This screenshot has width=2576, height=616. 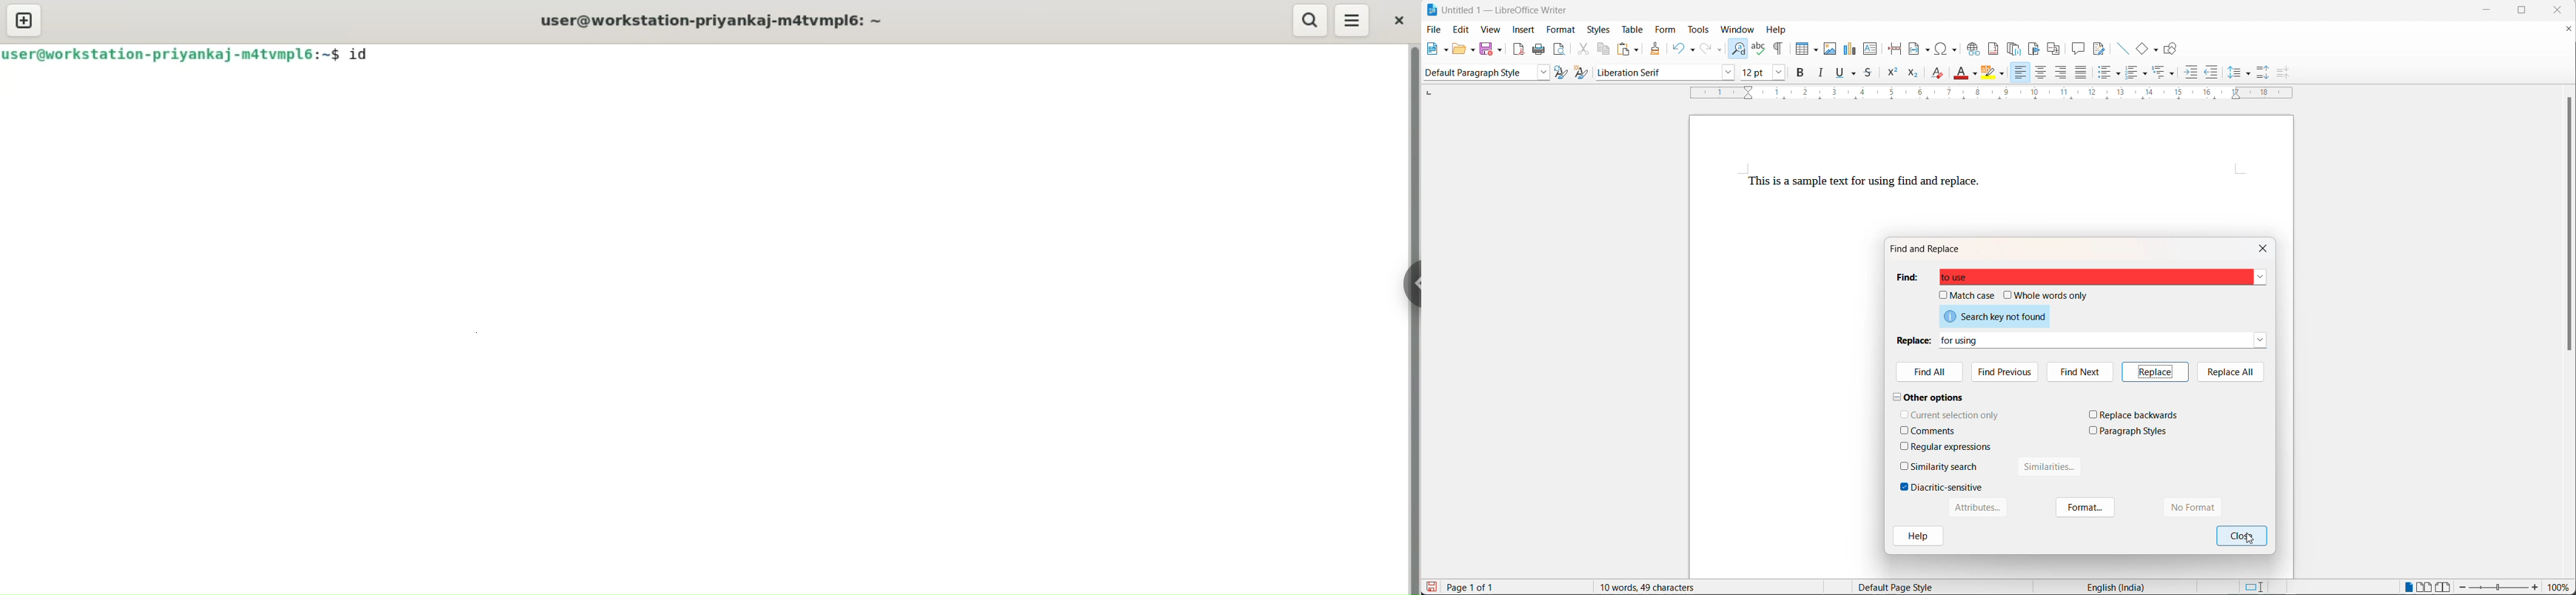 What do you see at coordinates (1870, 74) in the screenshot?
I see `strike through` at bounding box center [1870, 74].